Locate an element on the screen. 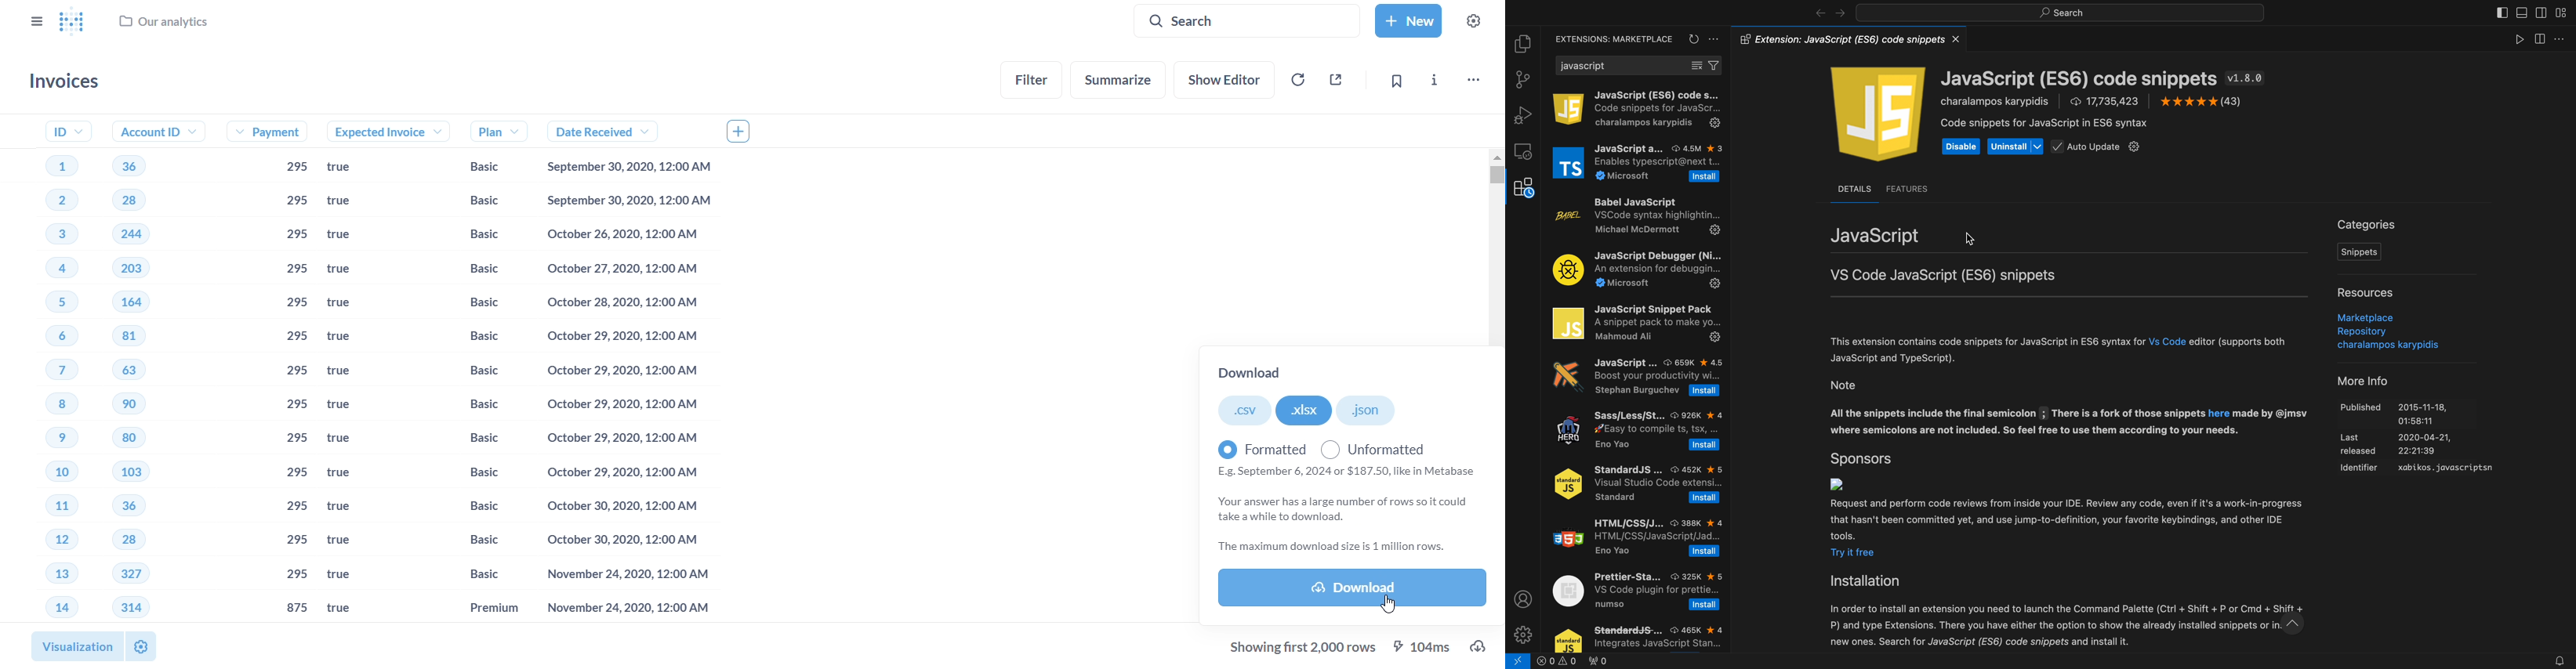 This screenshot has height=672, width=2576. payment is located at coordinates (274, 133).